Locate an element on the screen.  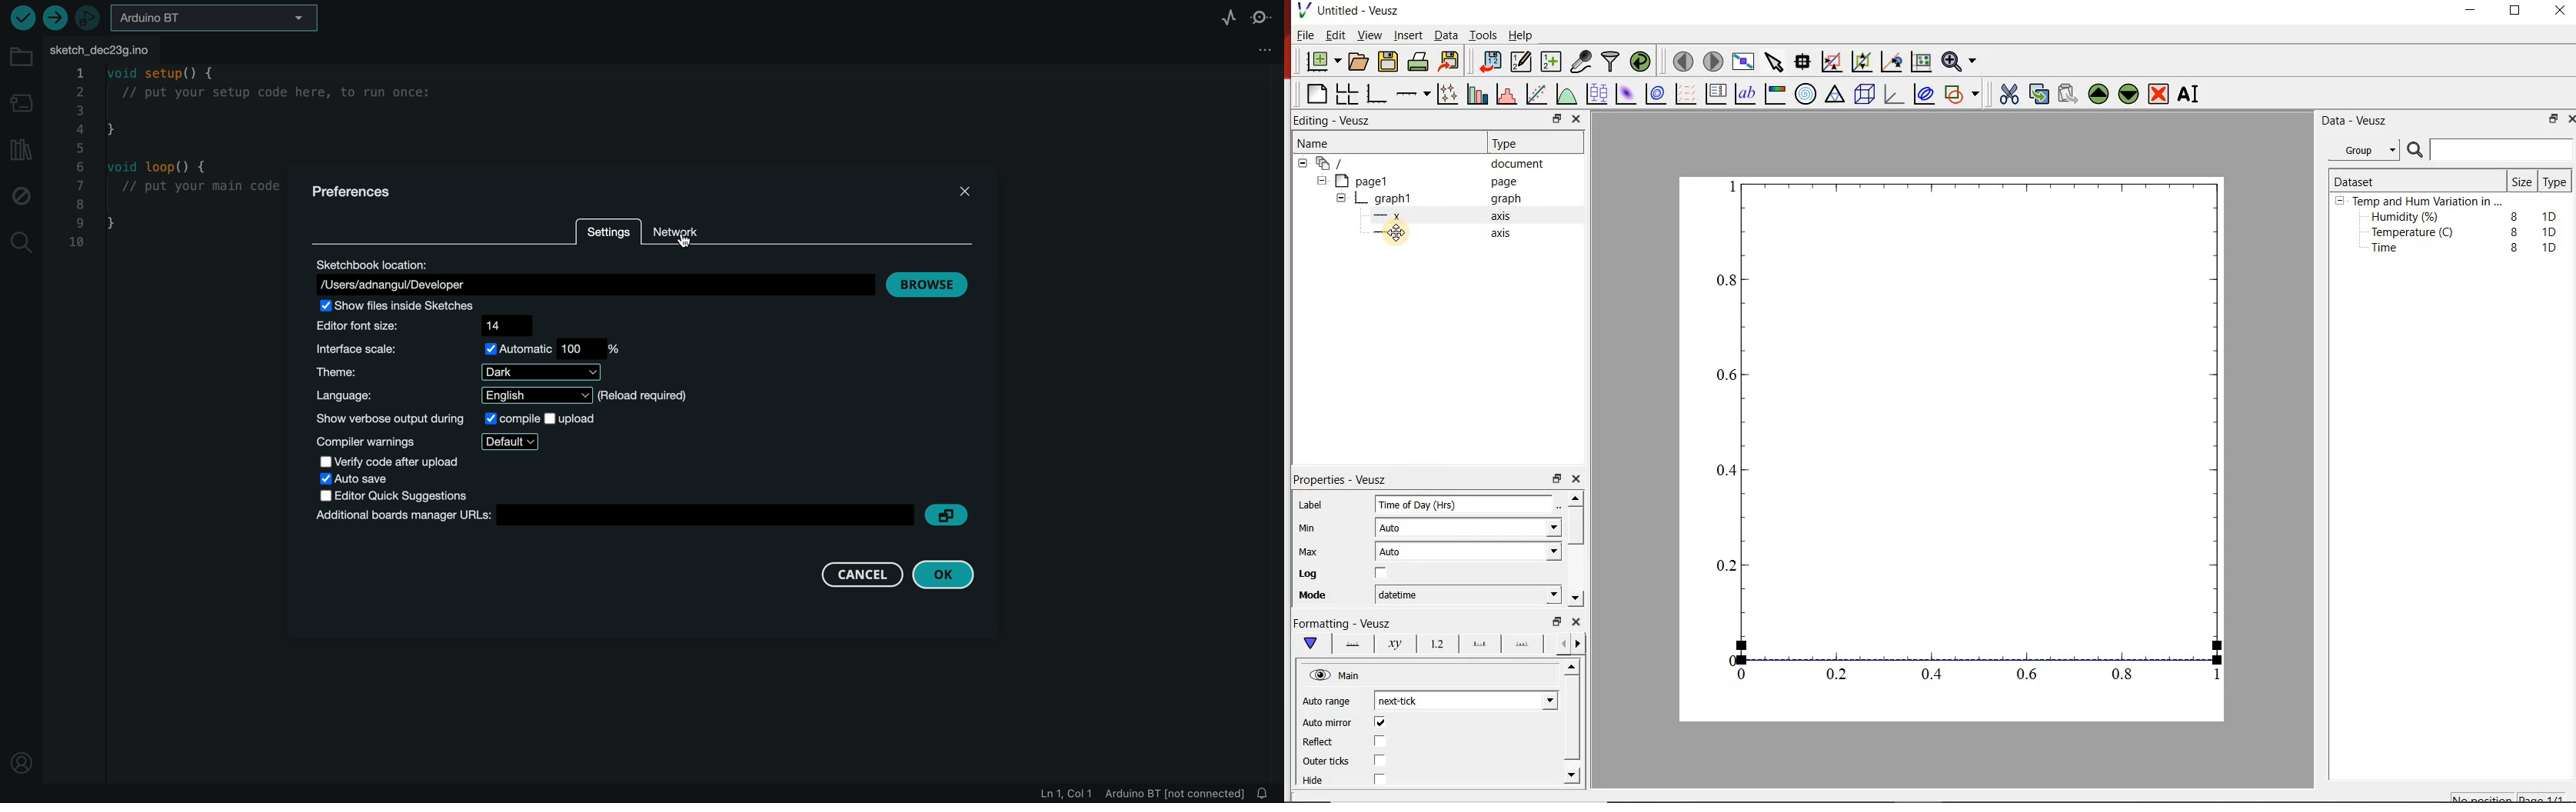
Rename the selected widget is located at coordinates (2192, 94).